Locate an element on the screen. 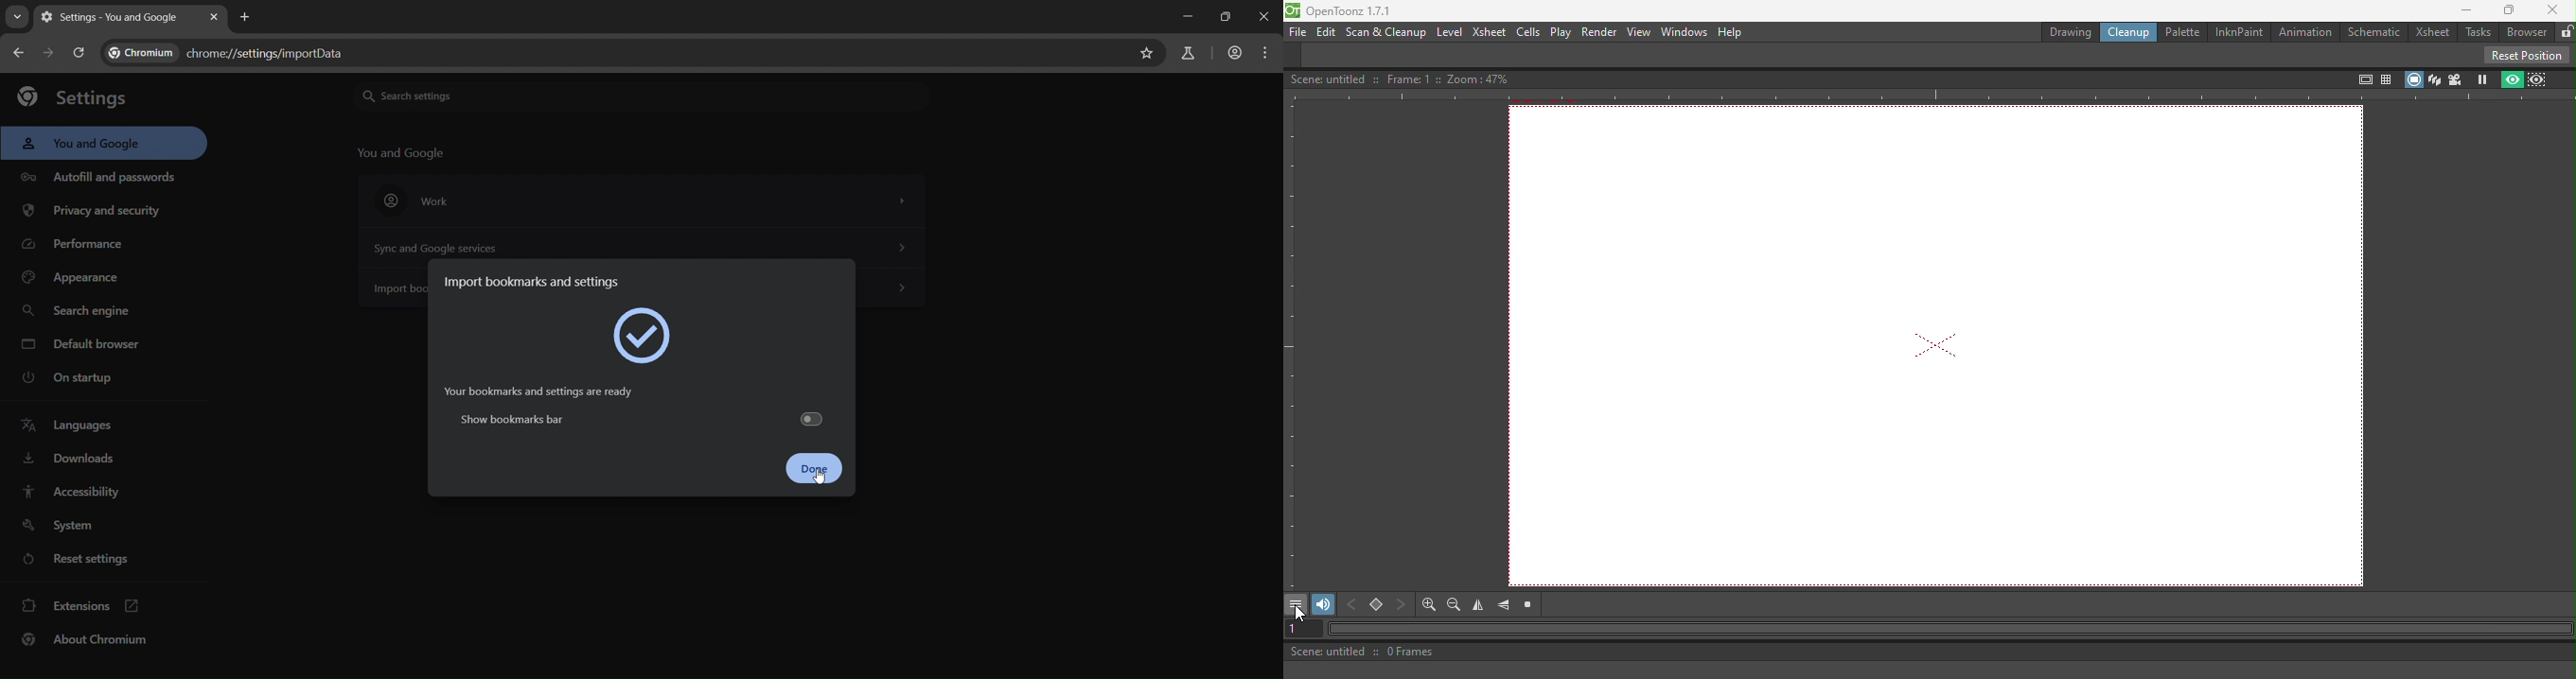  Status bar is located at coordinates (1762, 652).